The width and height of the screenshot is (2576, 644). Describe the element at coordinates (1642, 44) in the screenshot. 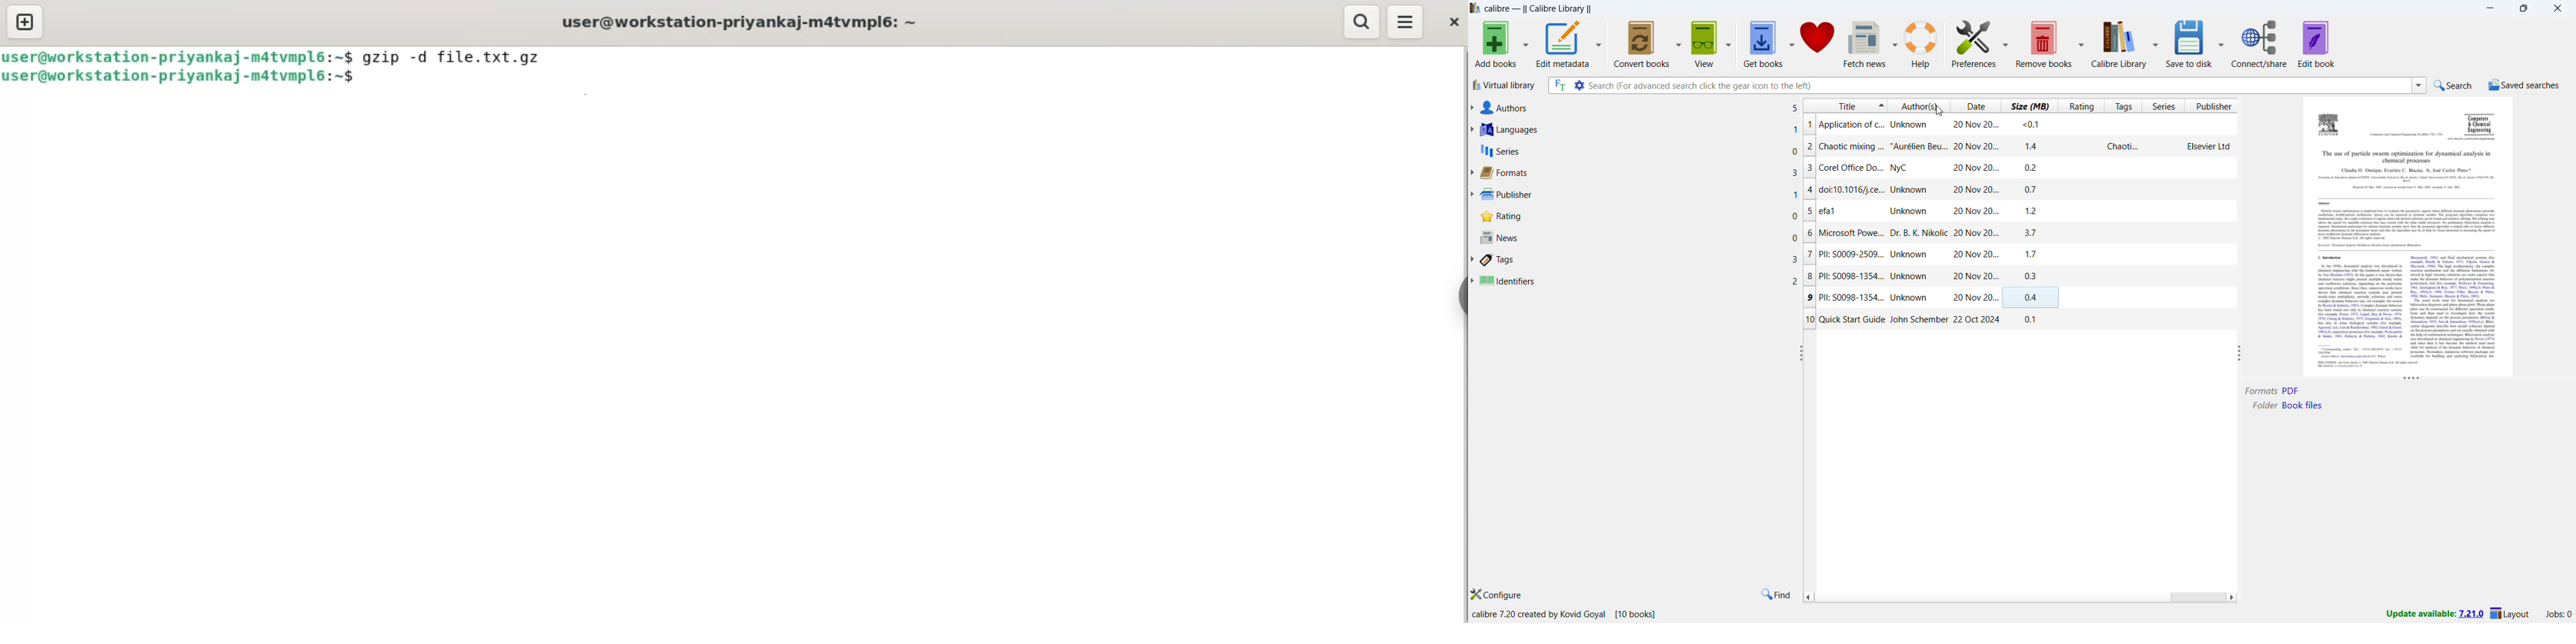

I see `convert books` at that location.